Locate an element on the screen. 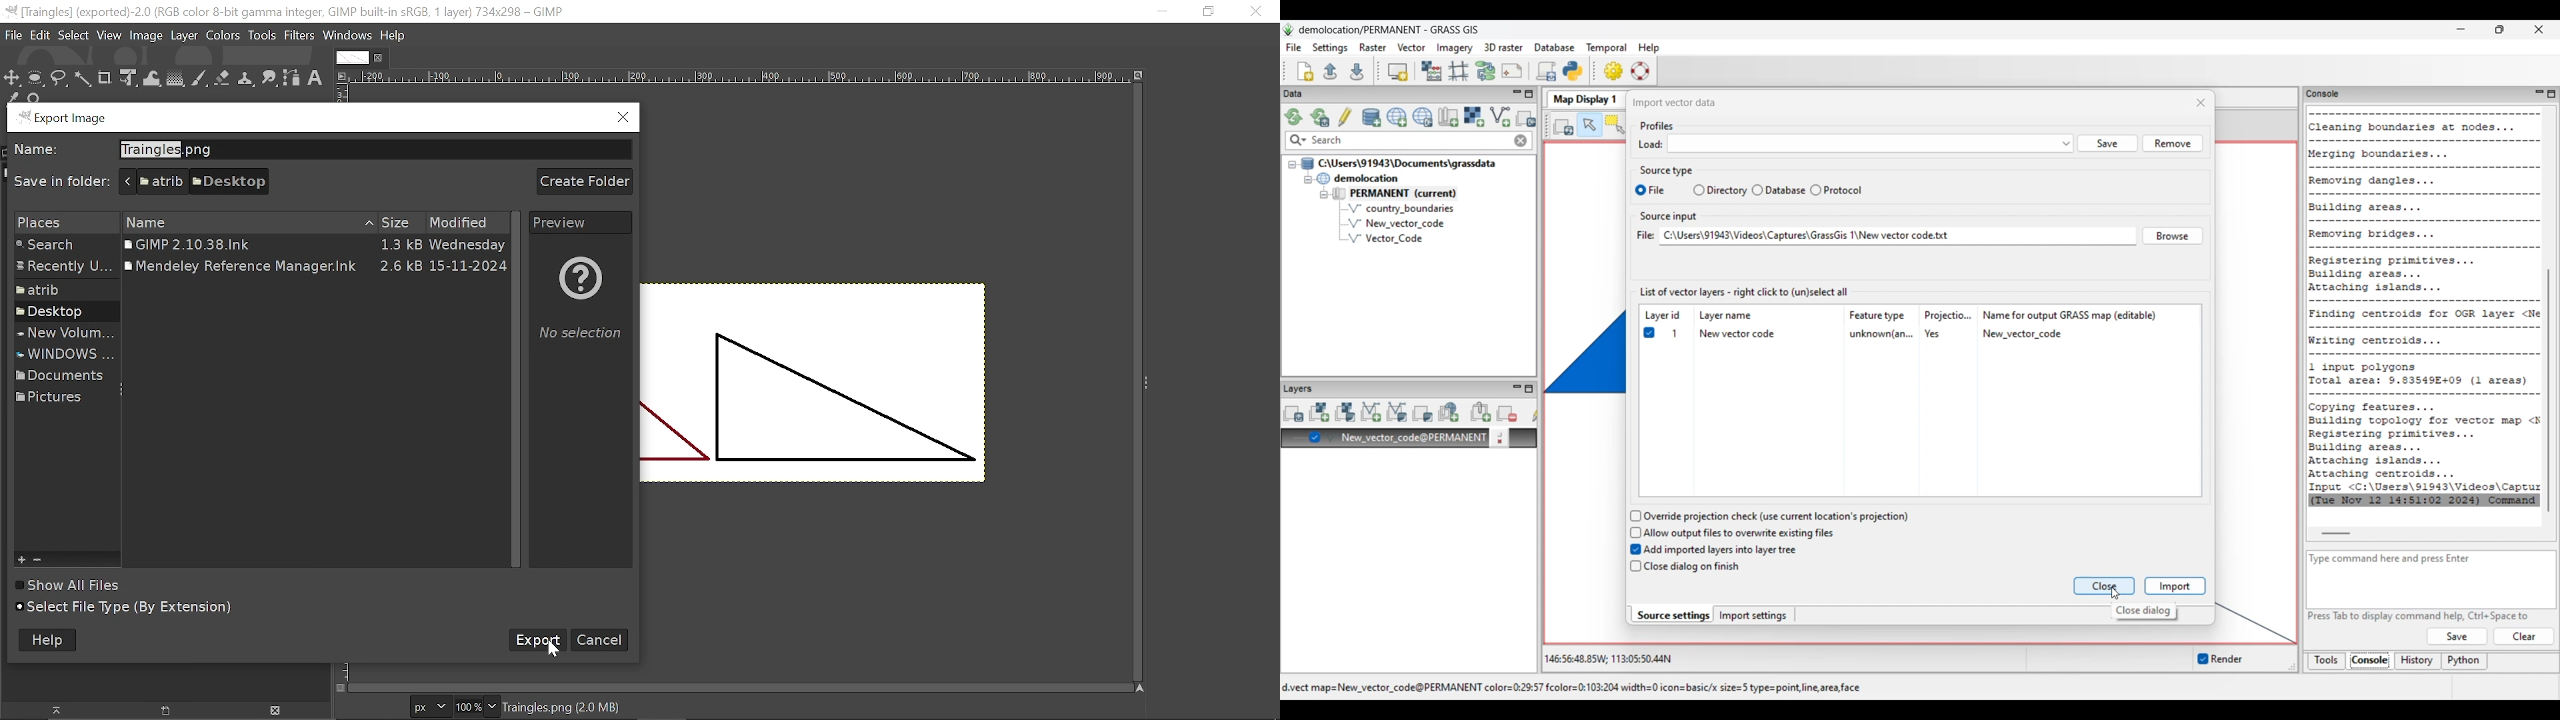 The image size is (2576, 728). fuzzy select tool is located at coordinates (83, 79).